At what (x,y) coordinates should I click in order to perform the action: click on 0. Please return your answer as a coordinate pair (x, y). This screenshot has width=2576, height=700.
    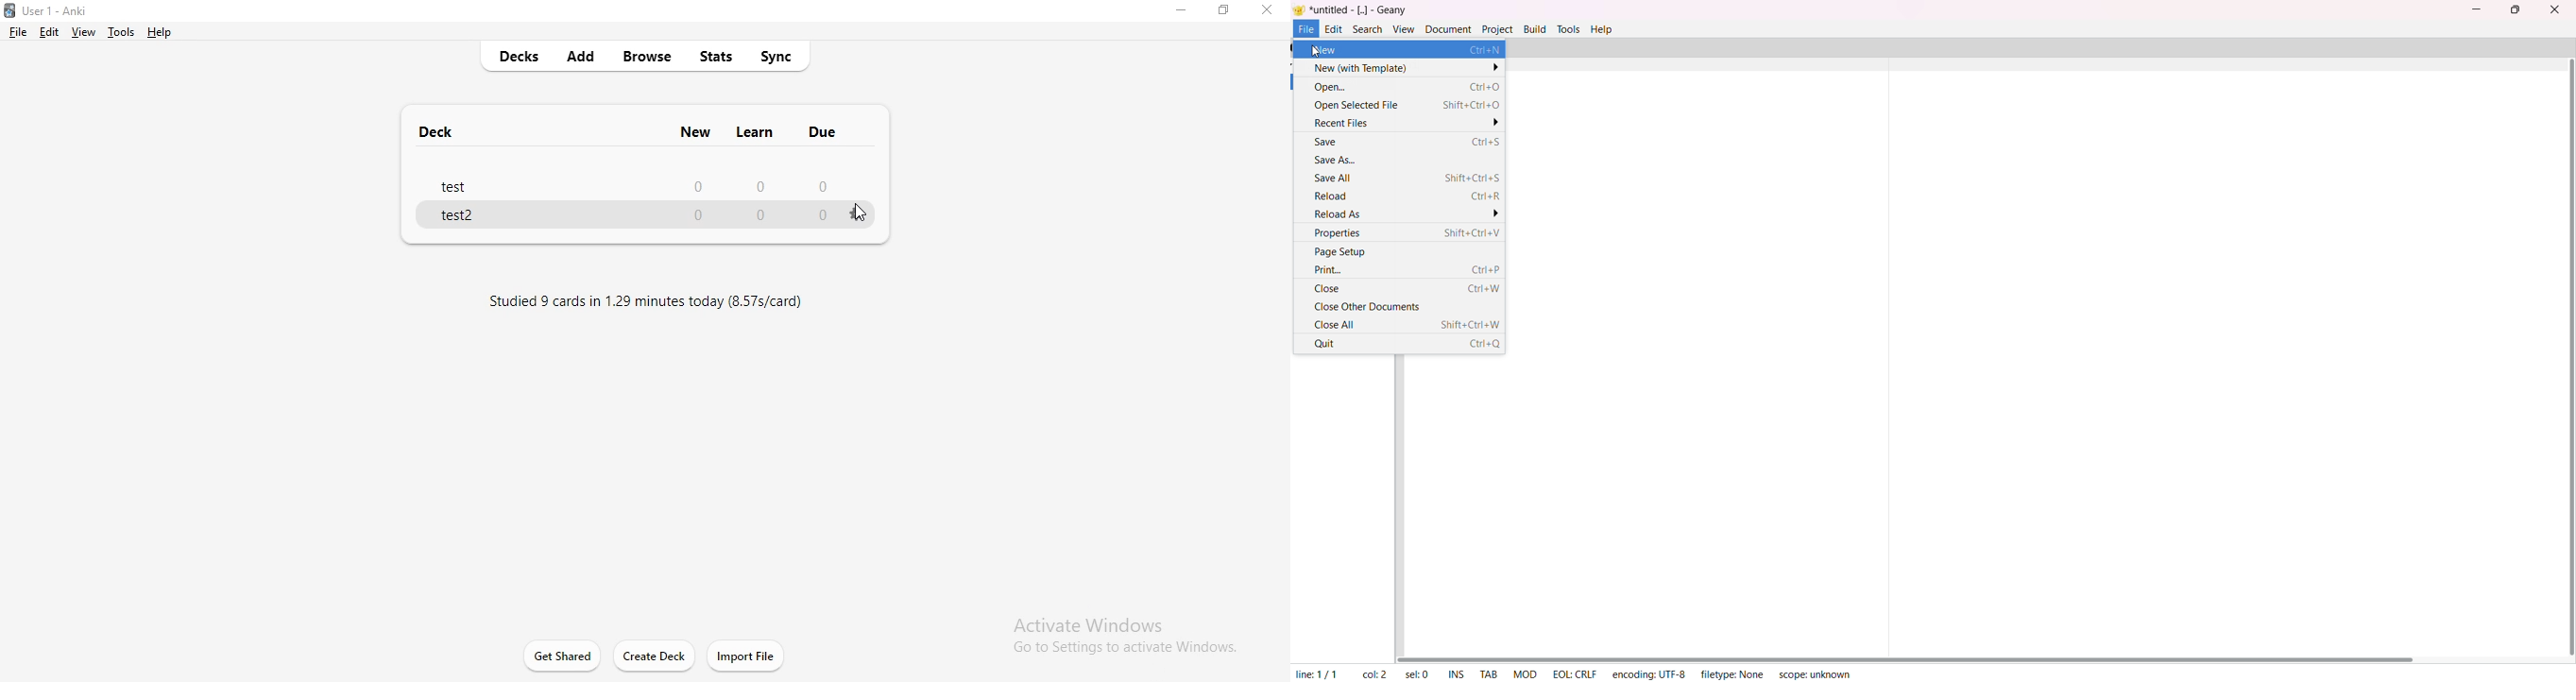
    Looking at the image, I should click on (700, 187).